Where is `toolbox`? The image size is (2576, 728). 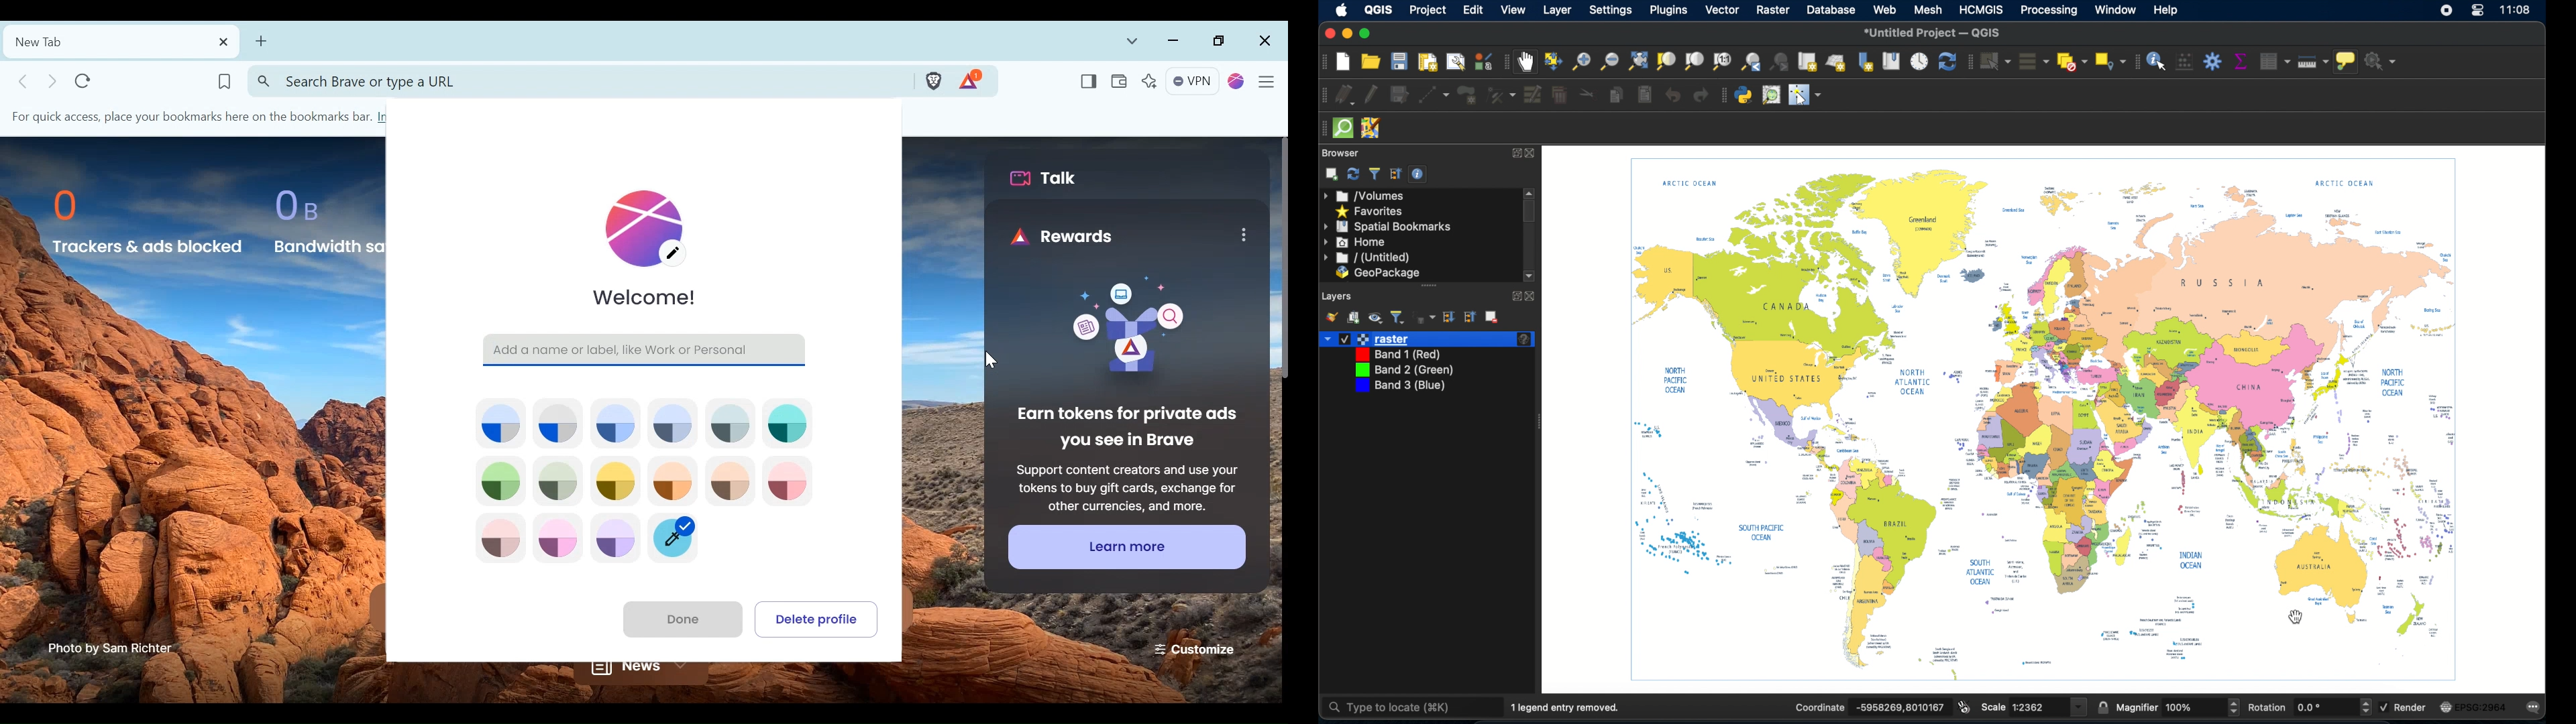 toolbox is located at coordinates (2213, 61).